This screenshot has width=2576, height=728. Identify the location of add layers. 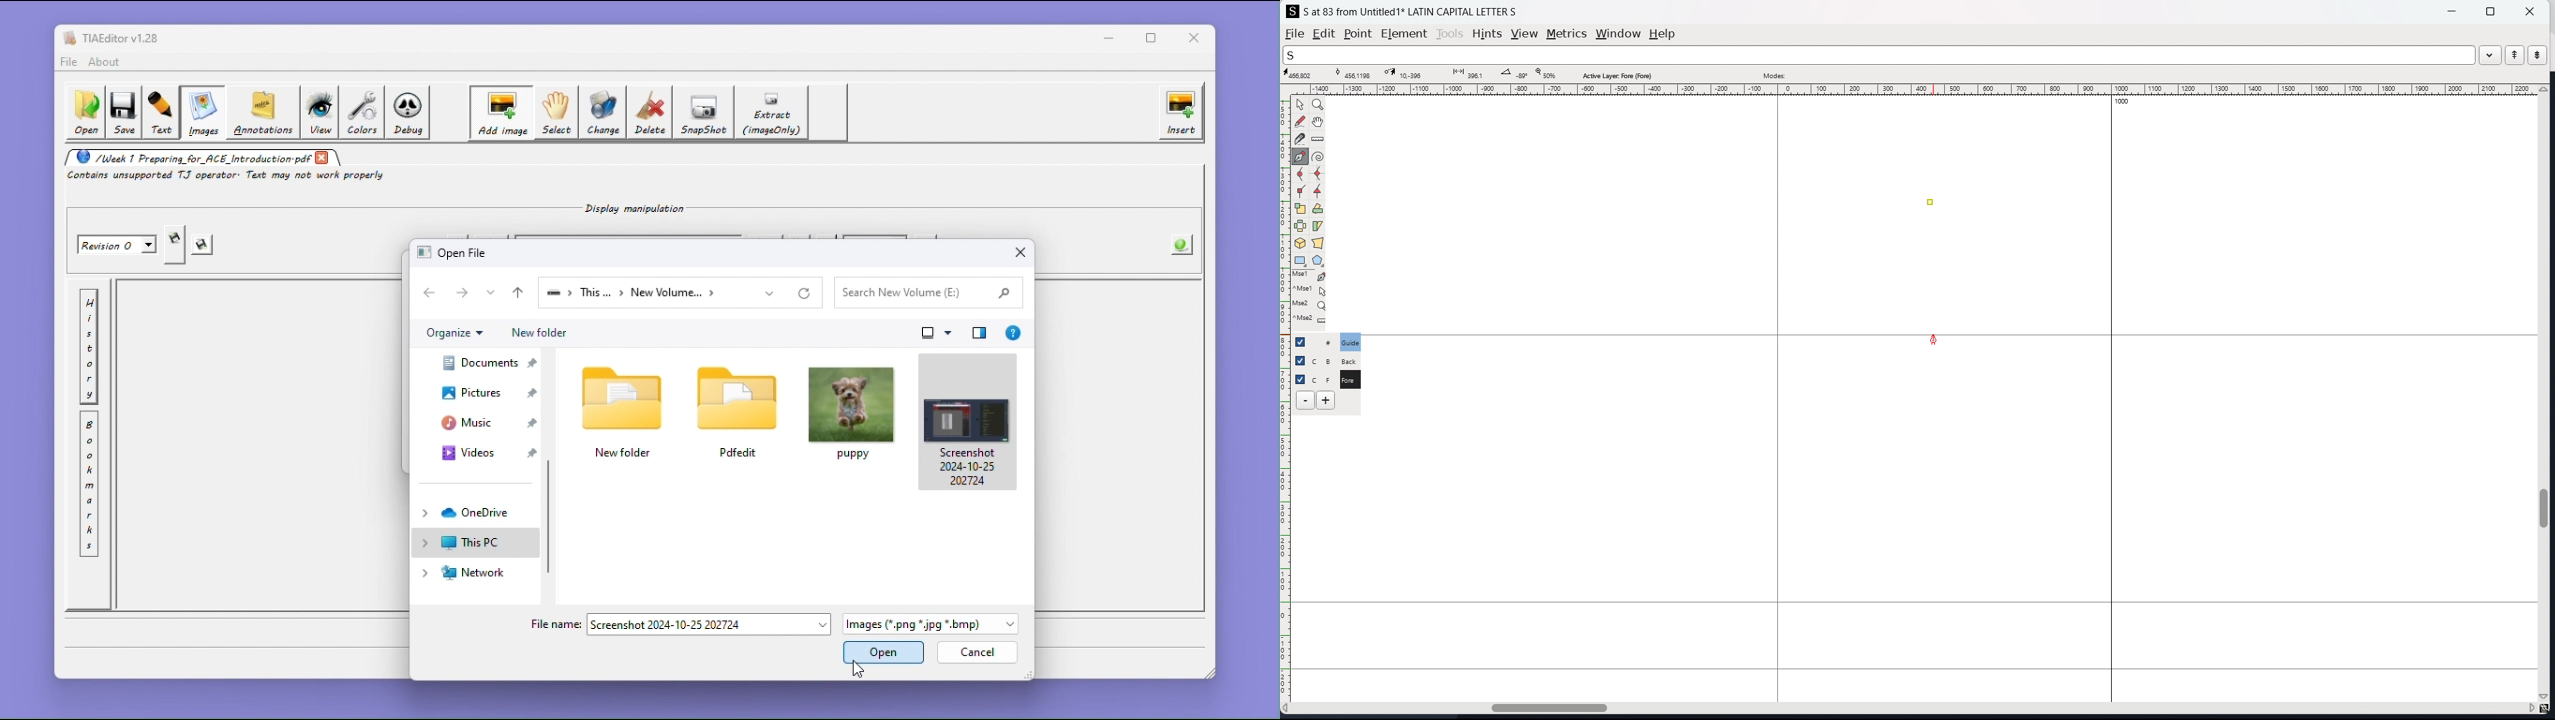
(1325, 400).